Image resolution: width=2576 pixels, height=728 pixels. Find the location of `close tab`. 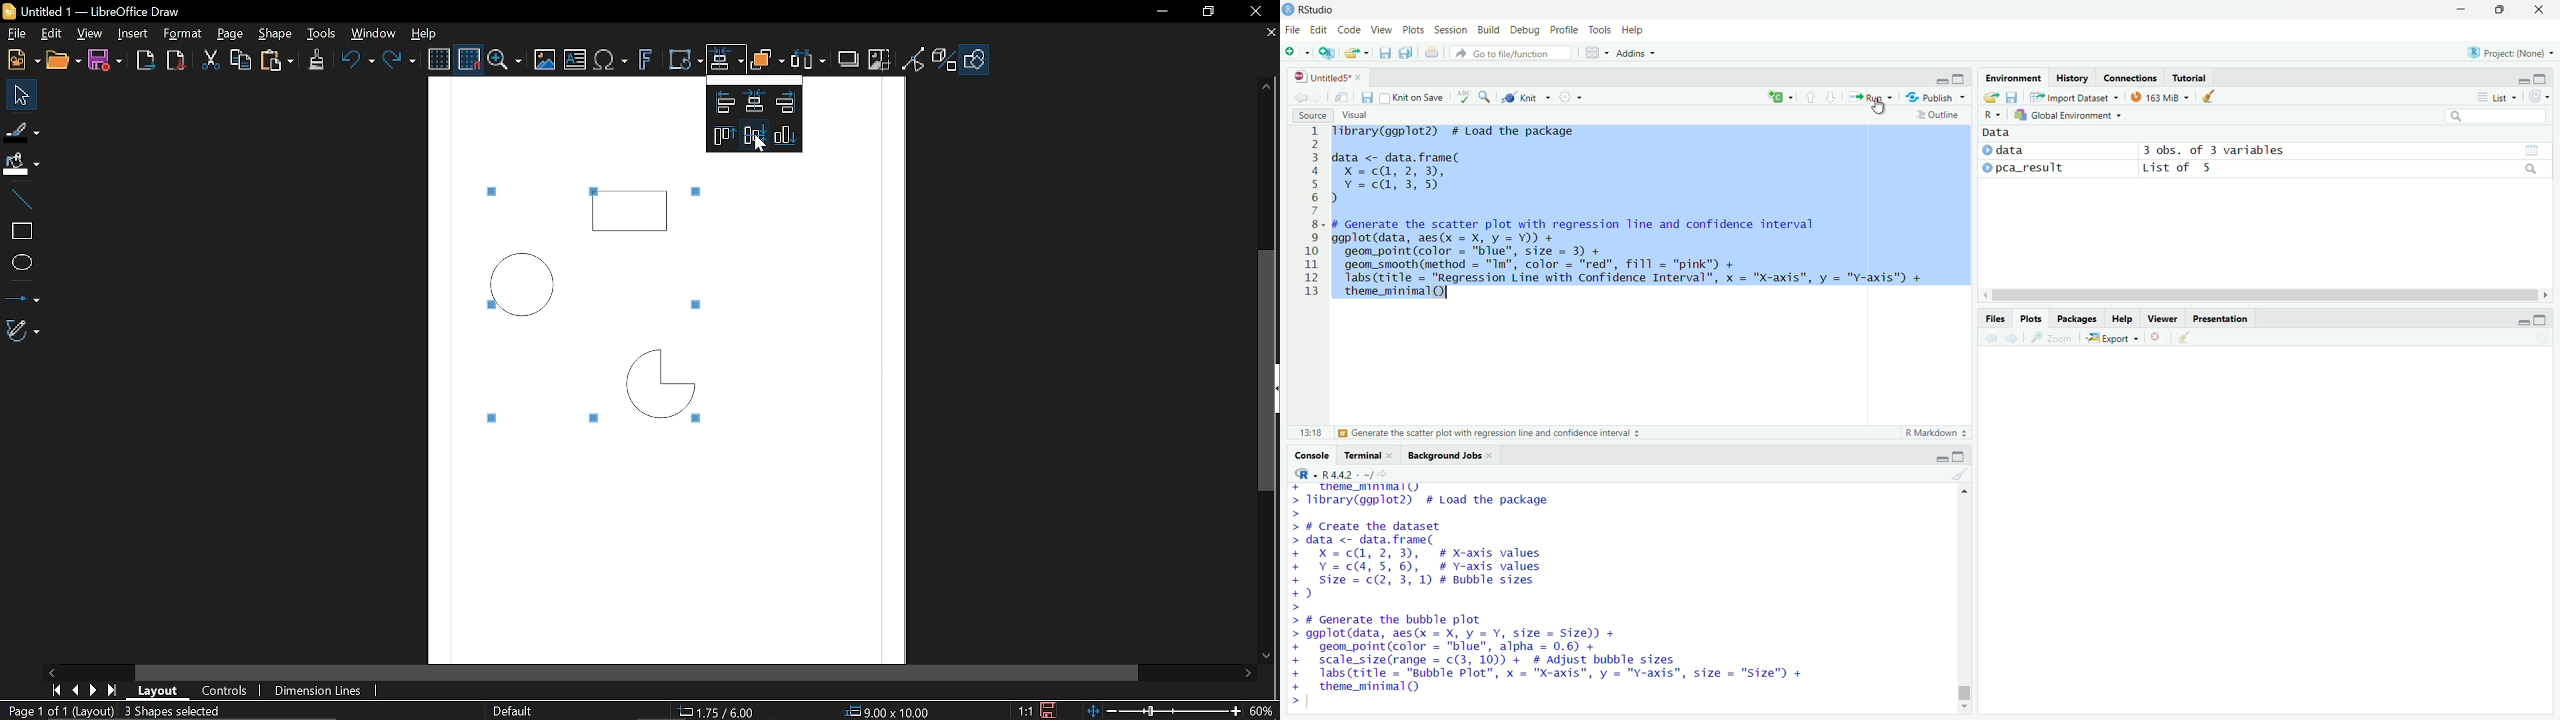

close tab is located at coordinates (1272, 39).